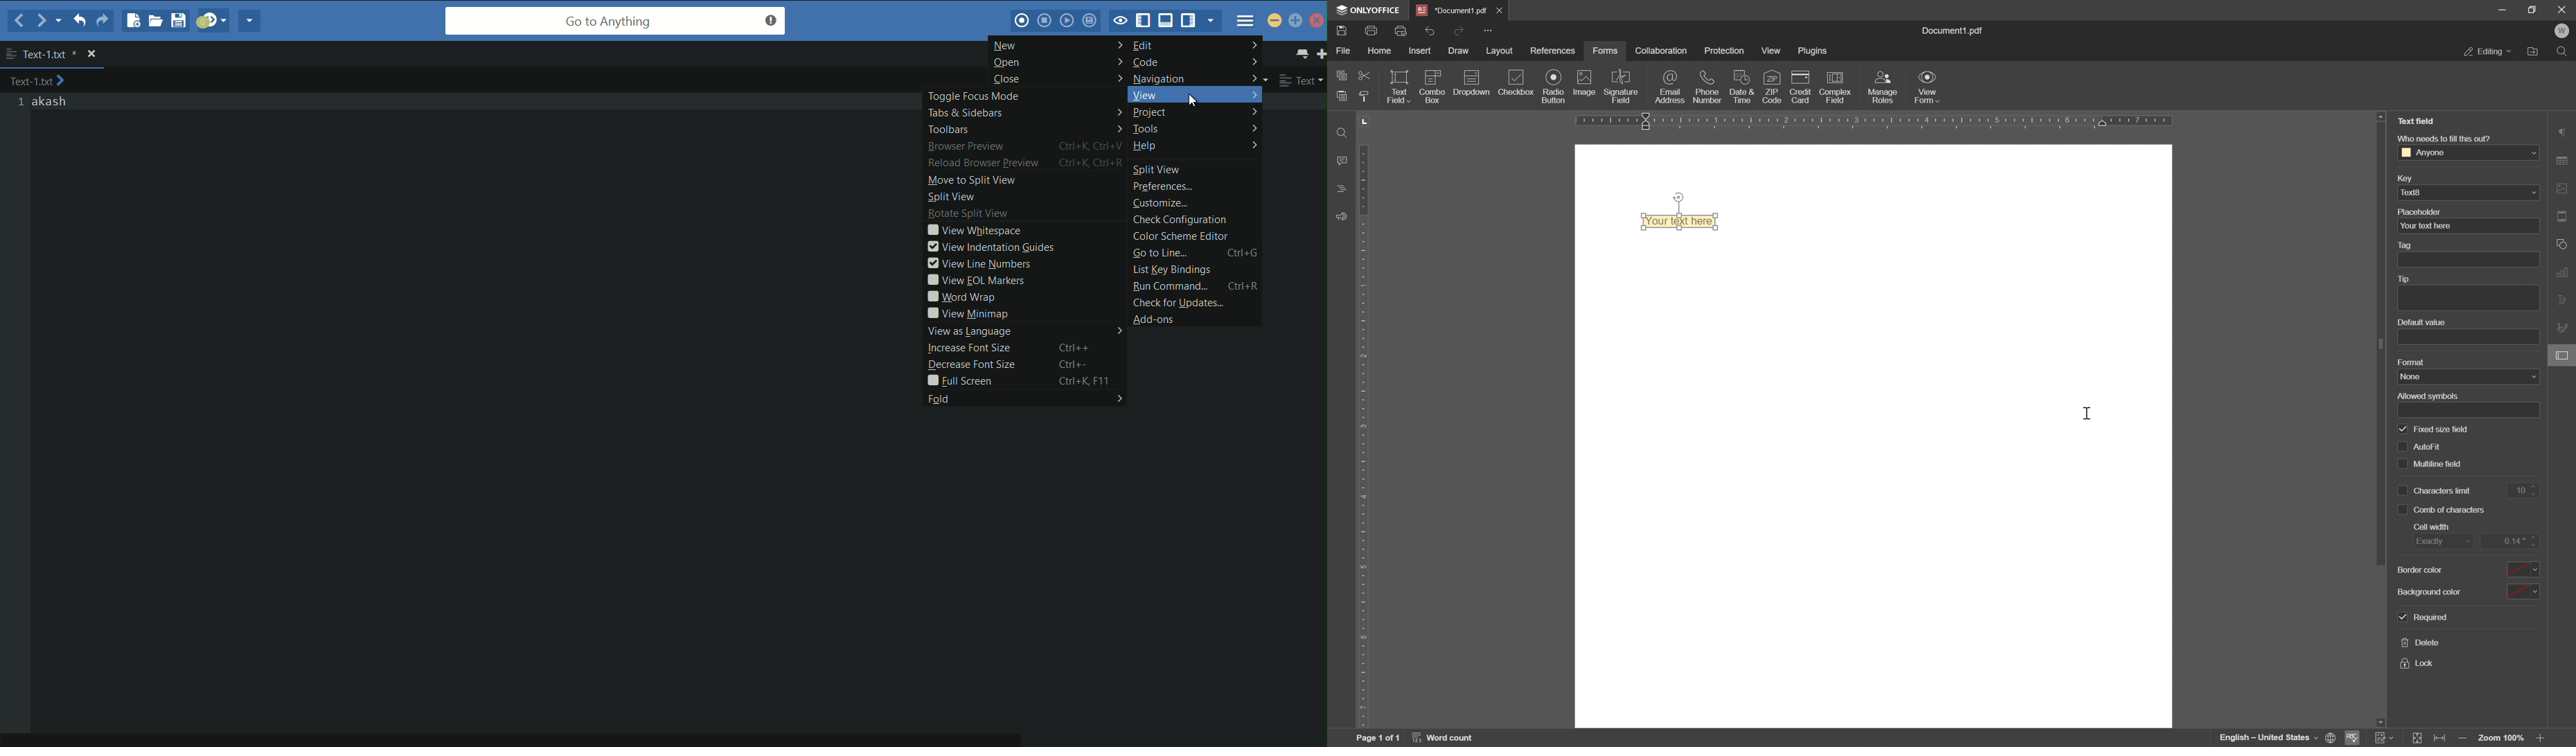 Image resolution: width=2576 pixels, height=756 pixels. I want to click on icon, so click(1471, 76).